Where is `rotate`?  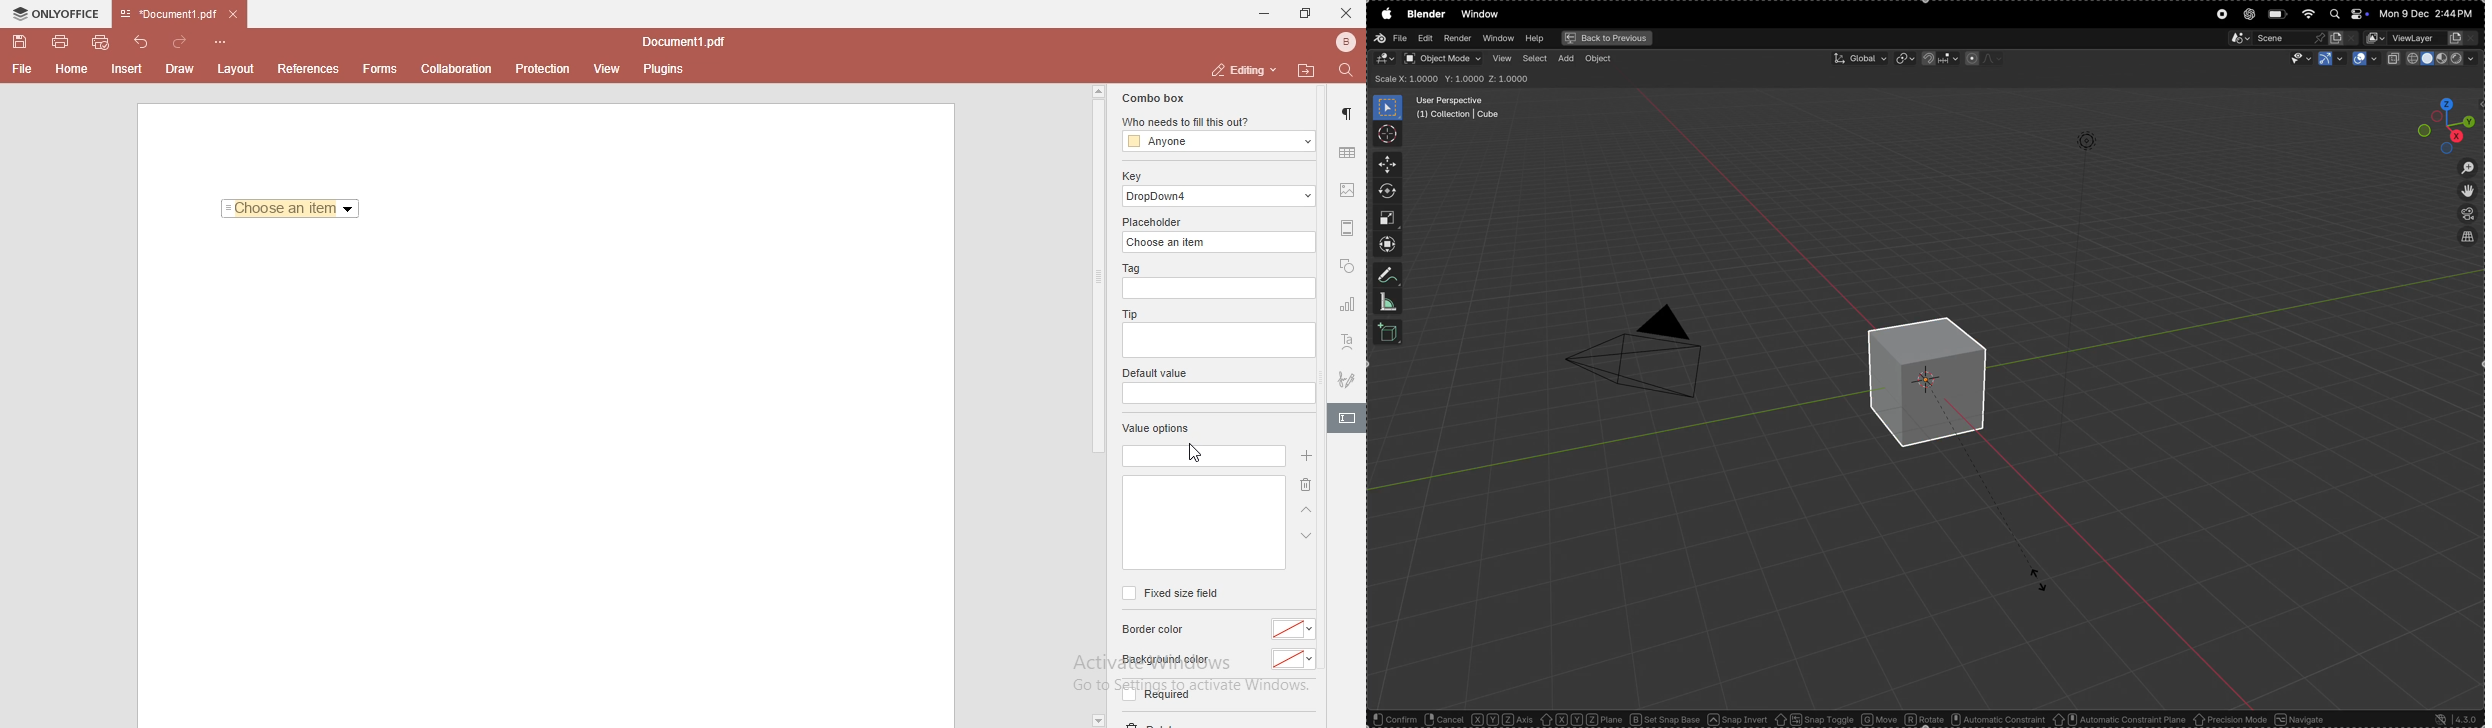
rotate is located at coordinates (1385, 190).